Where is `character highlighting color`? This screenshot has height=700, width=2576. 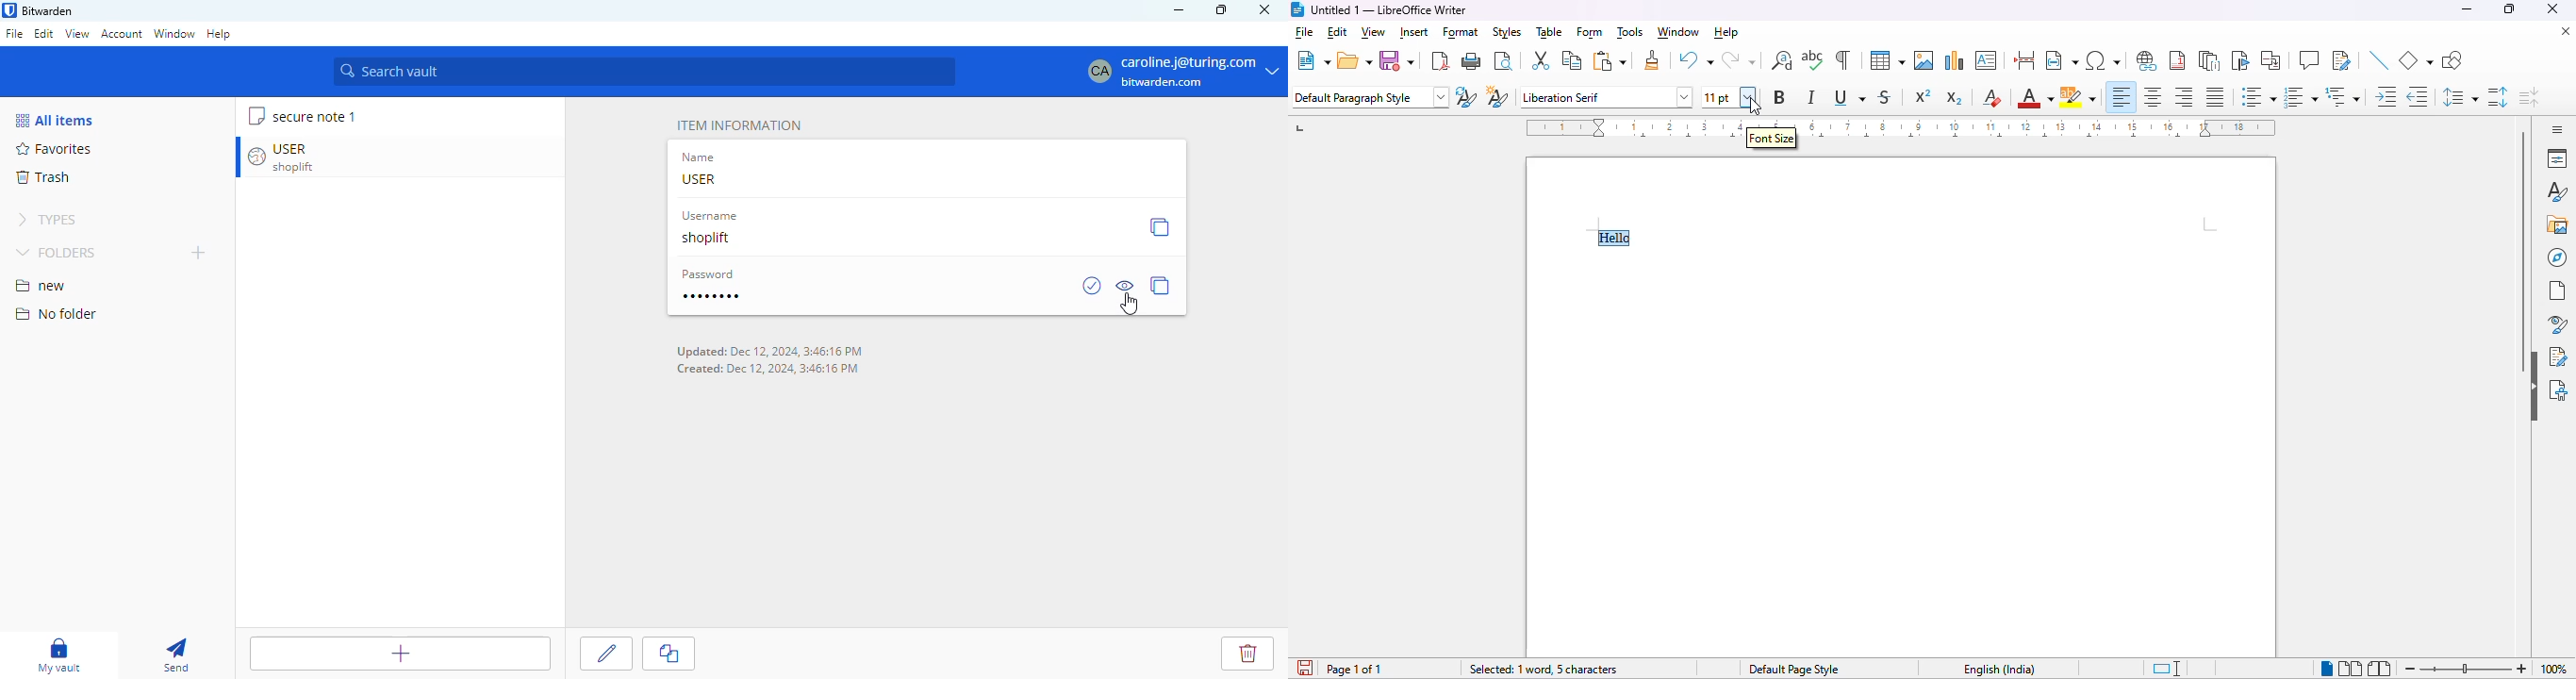 character highlighting color is located at coordinates (2079, 98).